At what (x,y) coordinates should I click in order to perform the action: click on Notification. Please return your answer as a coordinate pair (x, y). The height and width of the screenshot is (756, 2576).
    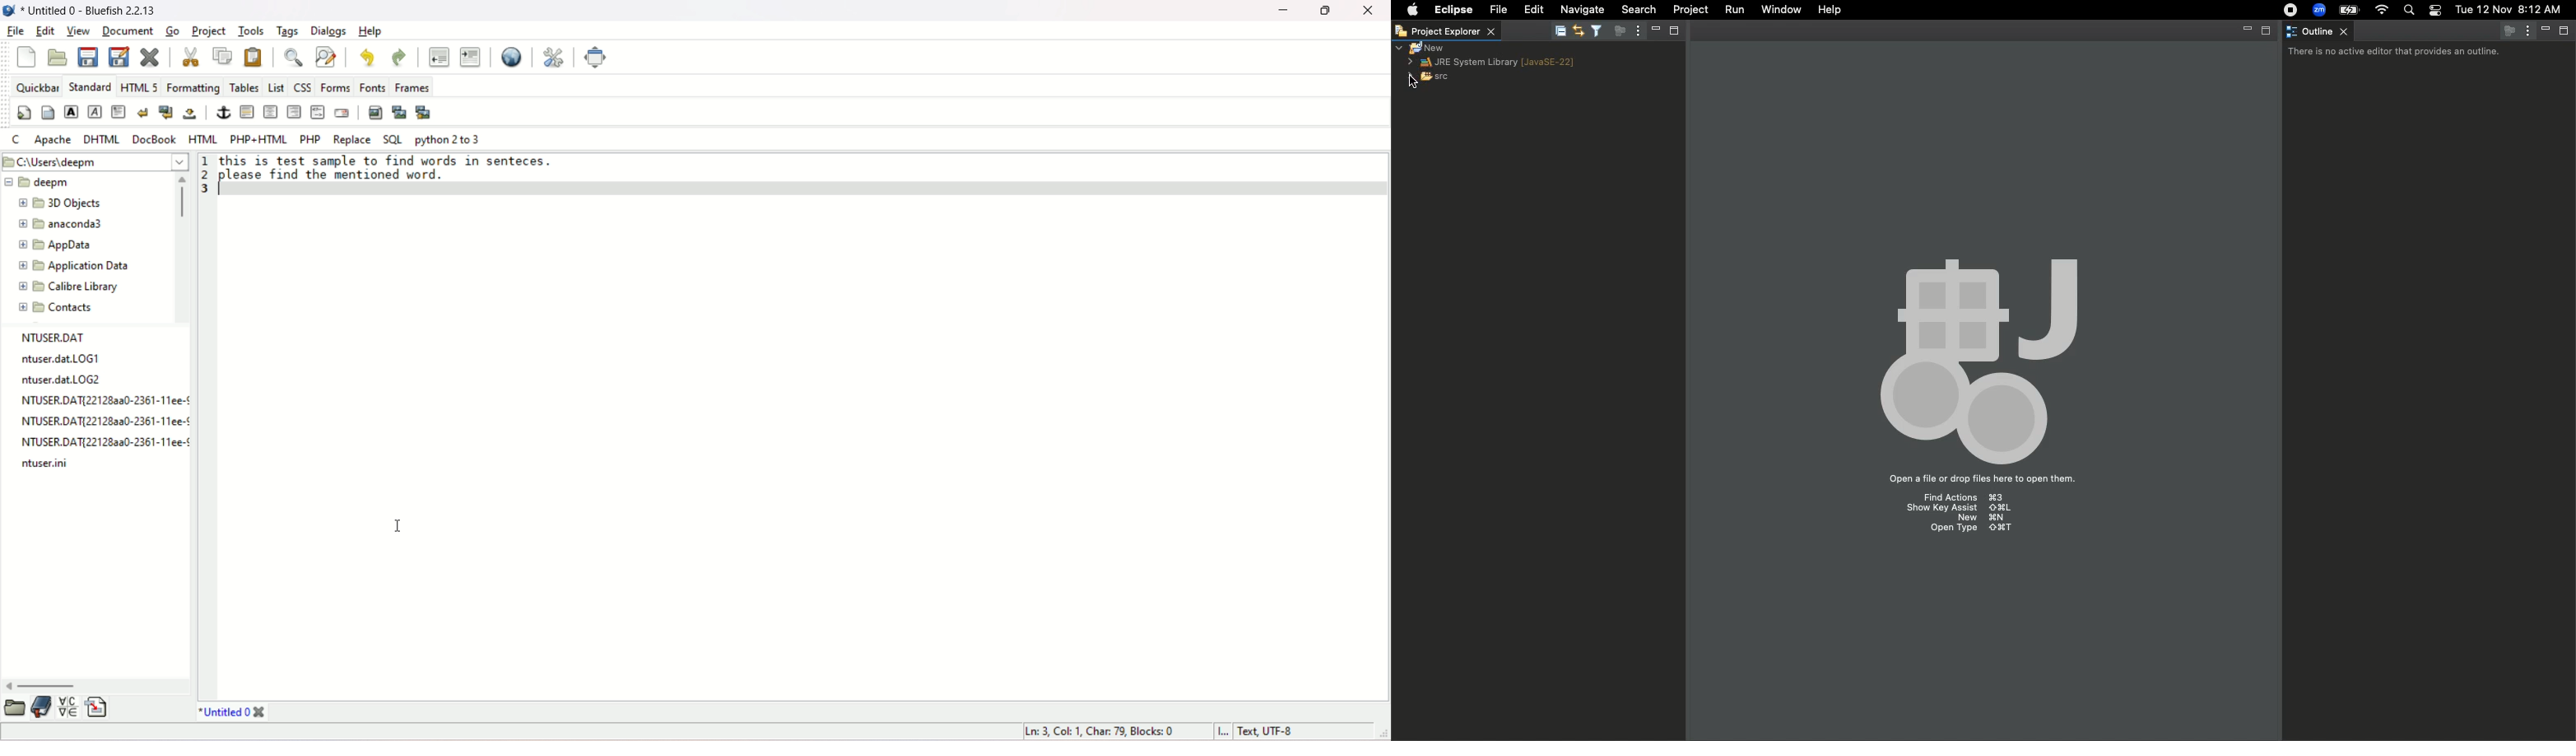
    Looking at the image, I should click on (2434, 11).